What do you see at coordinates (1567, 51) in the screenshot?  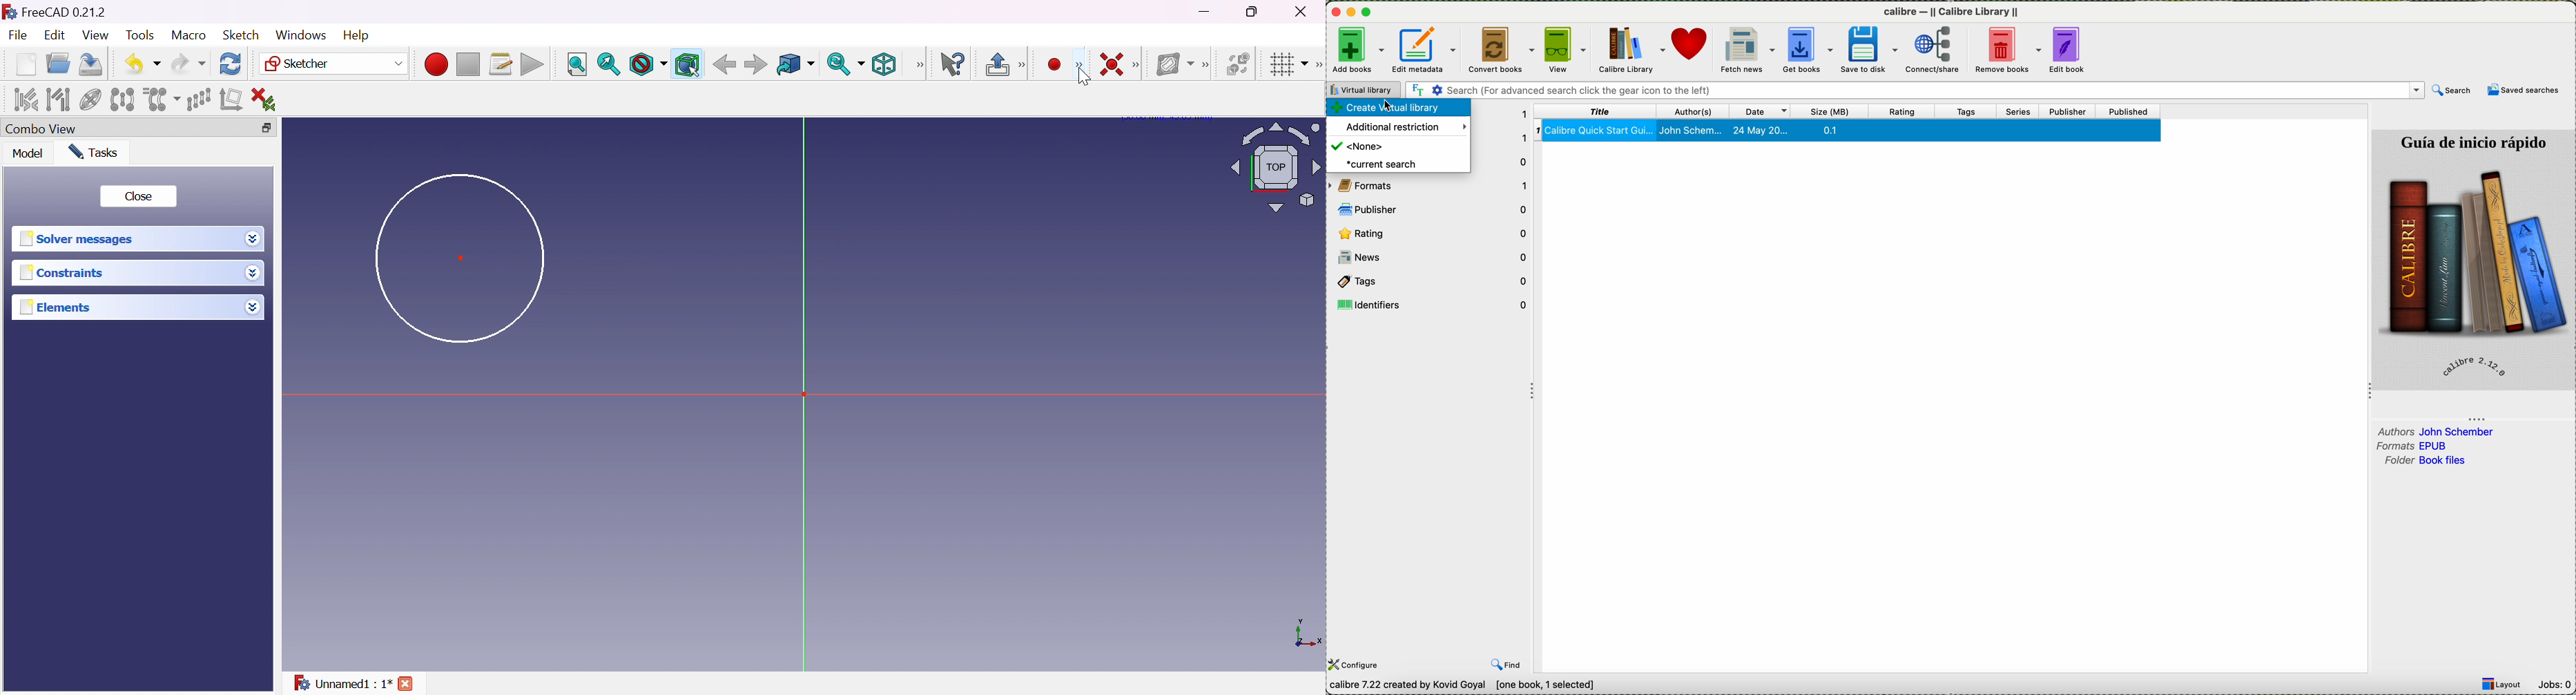 I see `view` at bounding box center [1567, 51].